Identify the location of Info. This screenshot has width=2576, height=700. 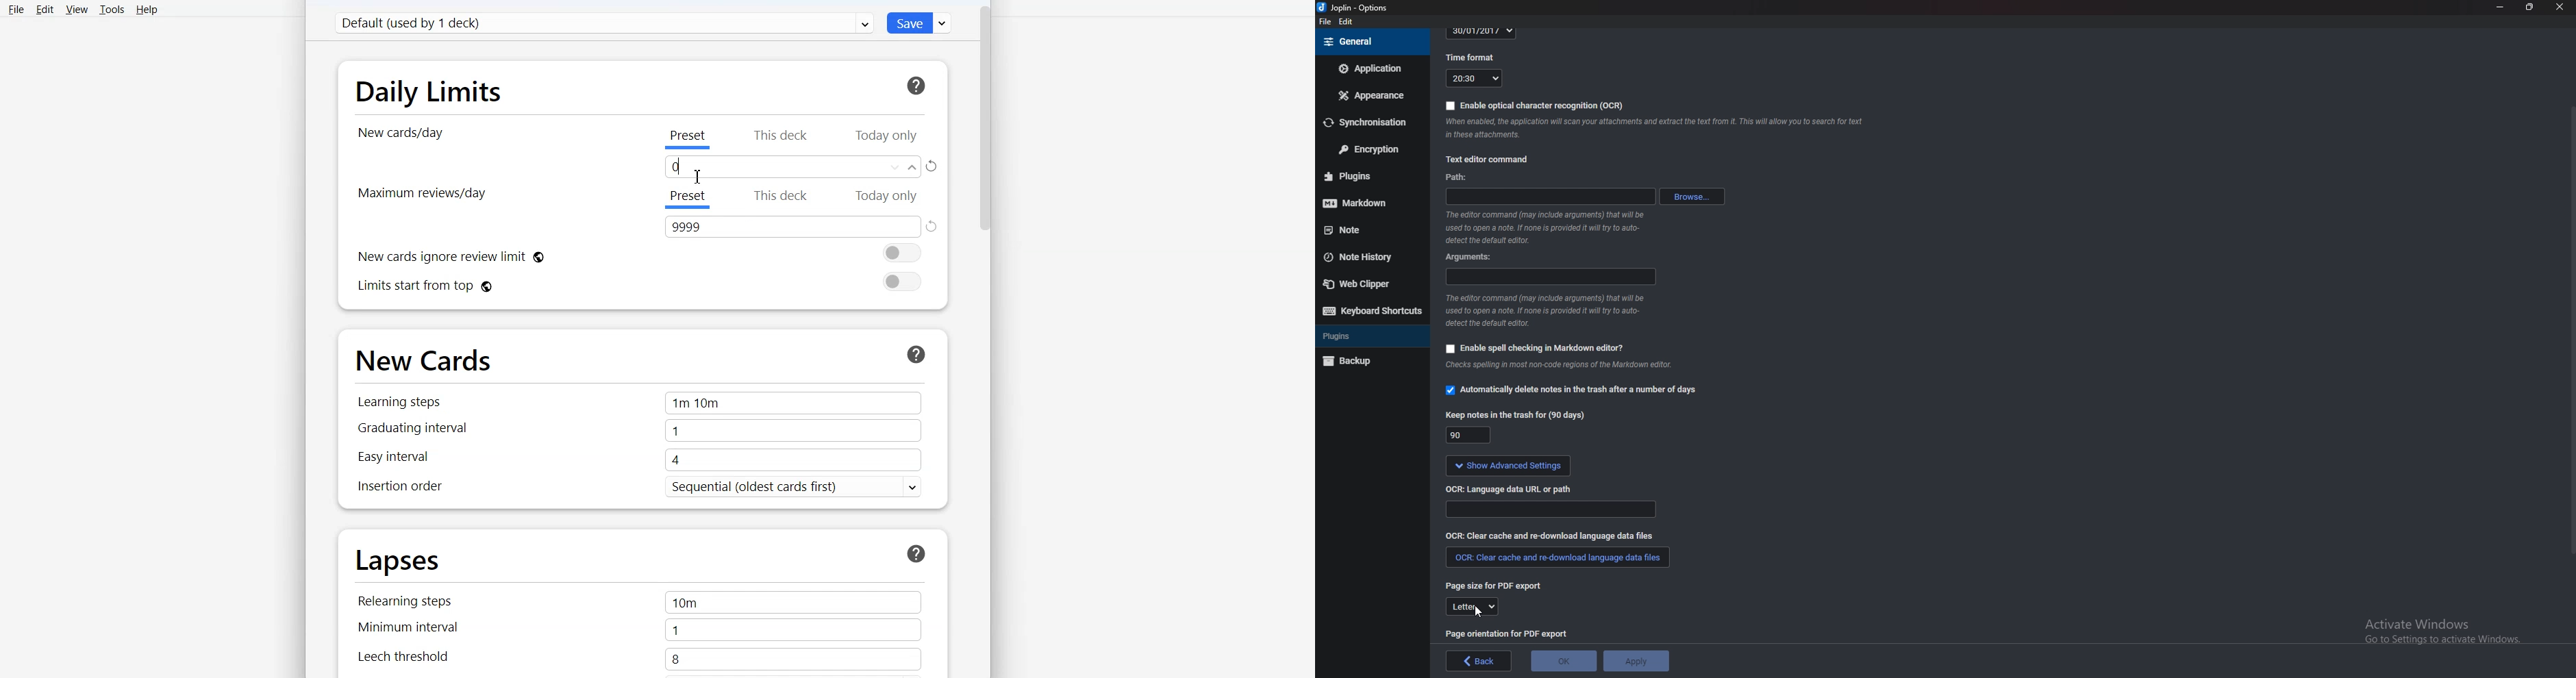
(1569, 367).